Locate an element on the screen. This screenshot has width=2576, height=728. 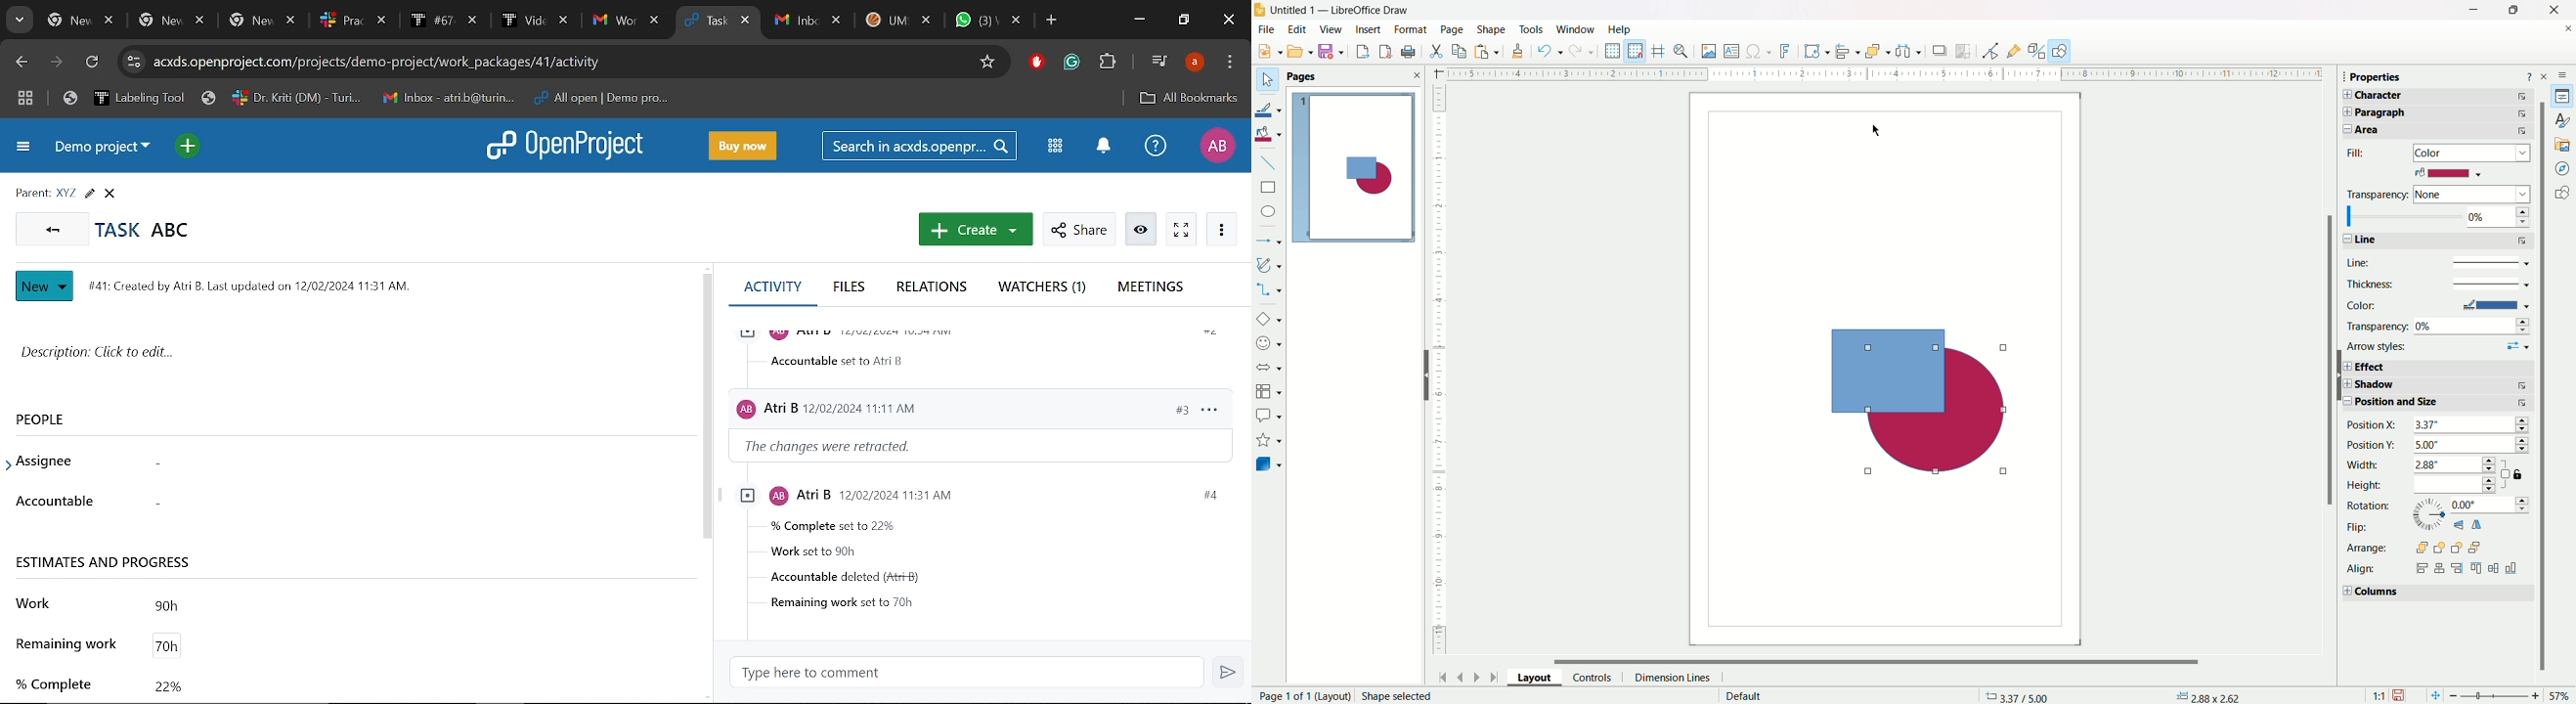
basic shapes is located at coordinates (1270, 317).